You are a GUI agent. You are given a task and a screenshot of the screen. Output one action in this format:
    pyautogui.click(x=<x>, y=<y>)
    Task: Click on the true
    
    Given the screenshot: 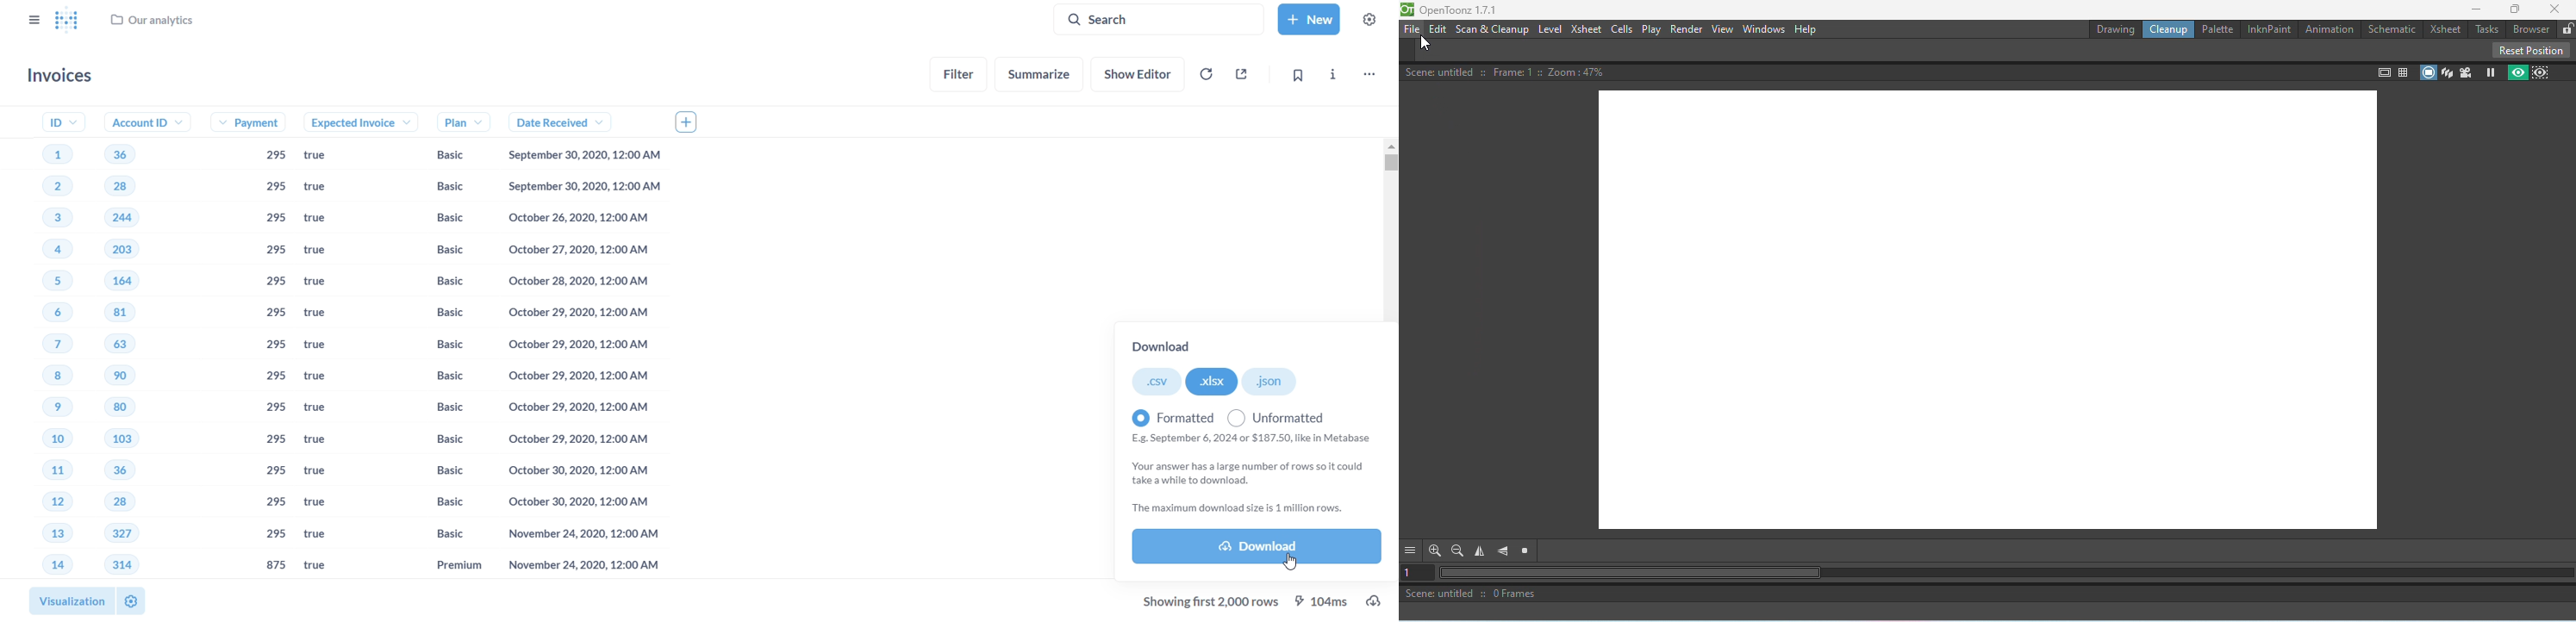 What is the action you would take?
    pyautogui.click(x=324, y=187)
    